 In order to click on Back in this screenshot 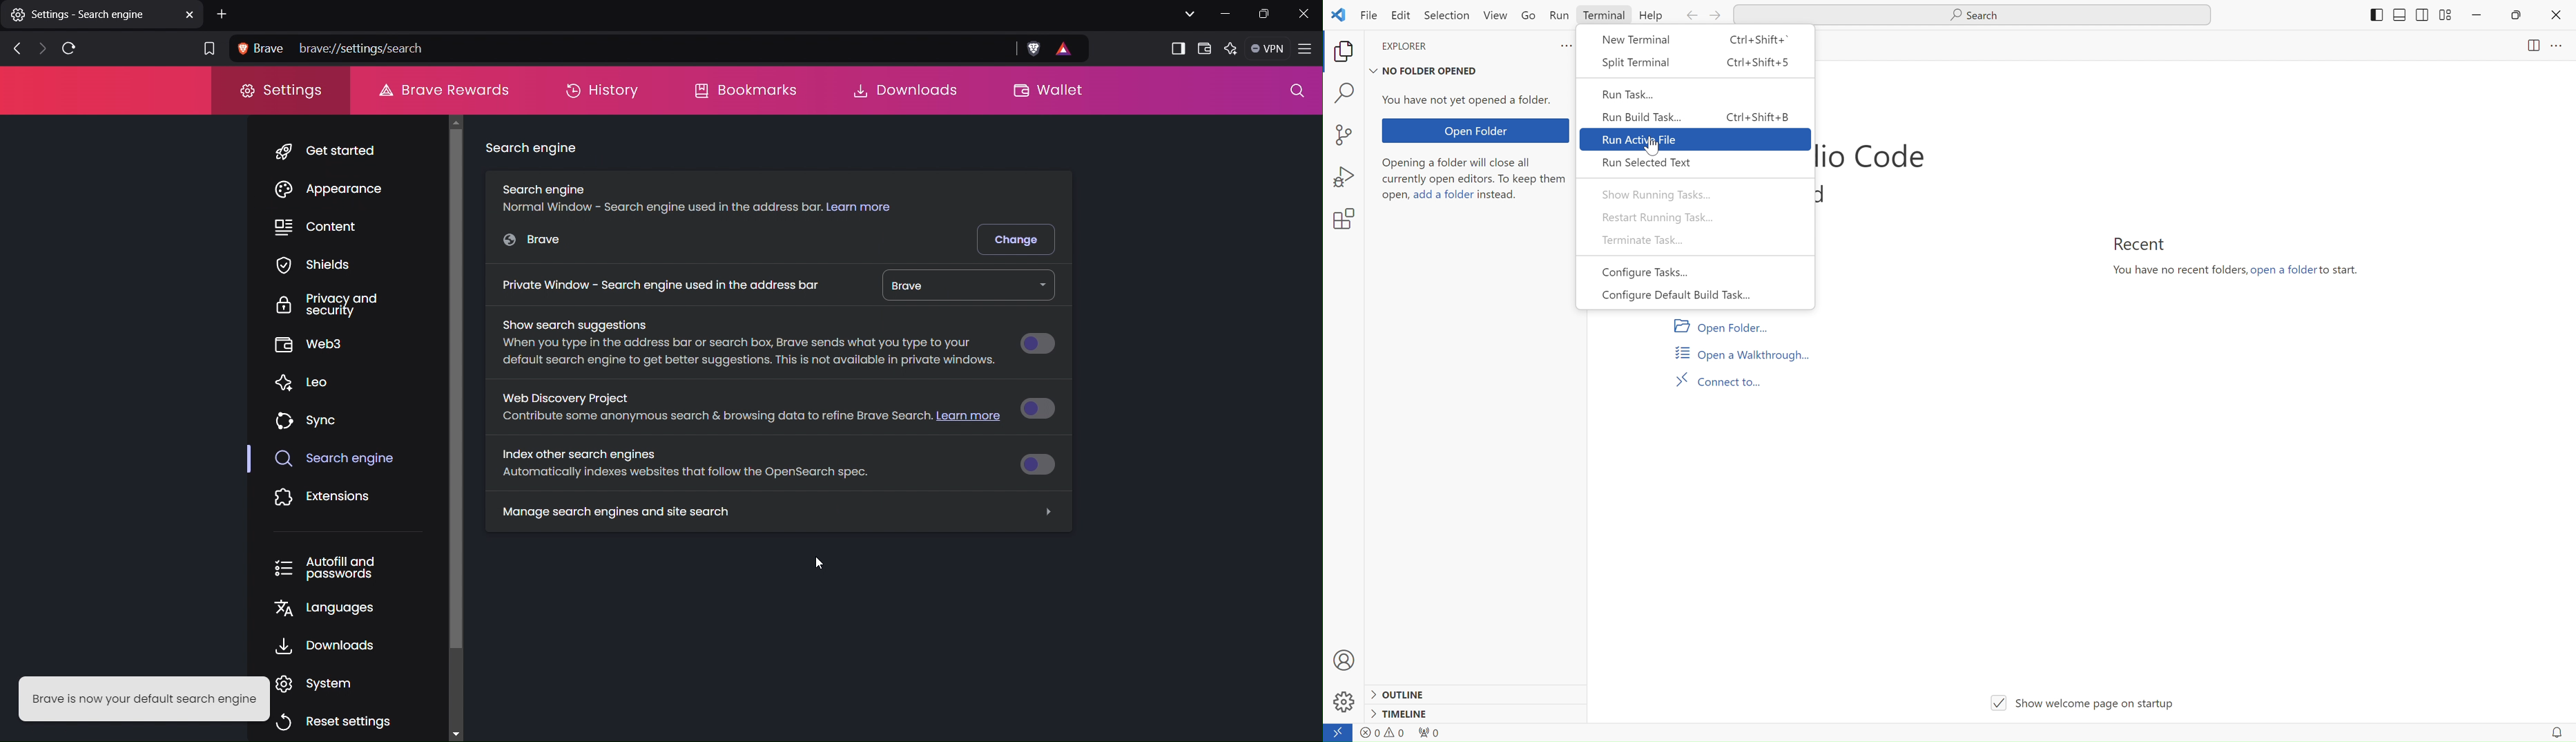, I will do `click(12, 49)`.